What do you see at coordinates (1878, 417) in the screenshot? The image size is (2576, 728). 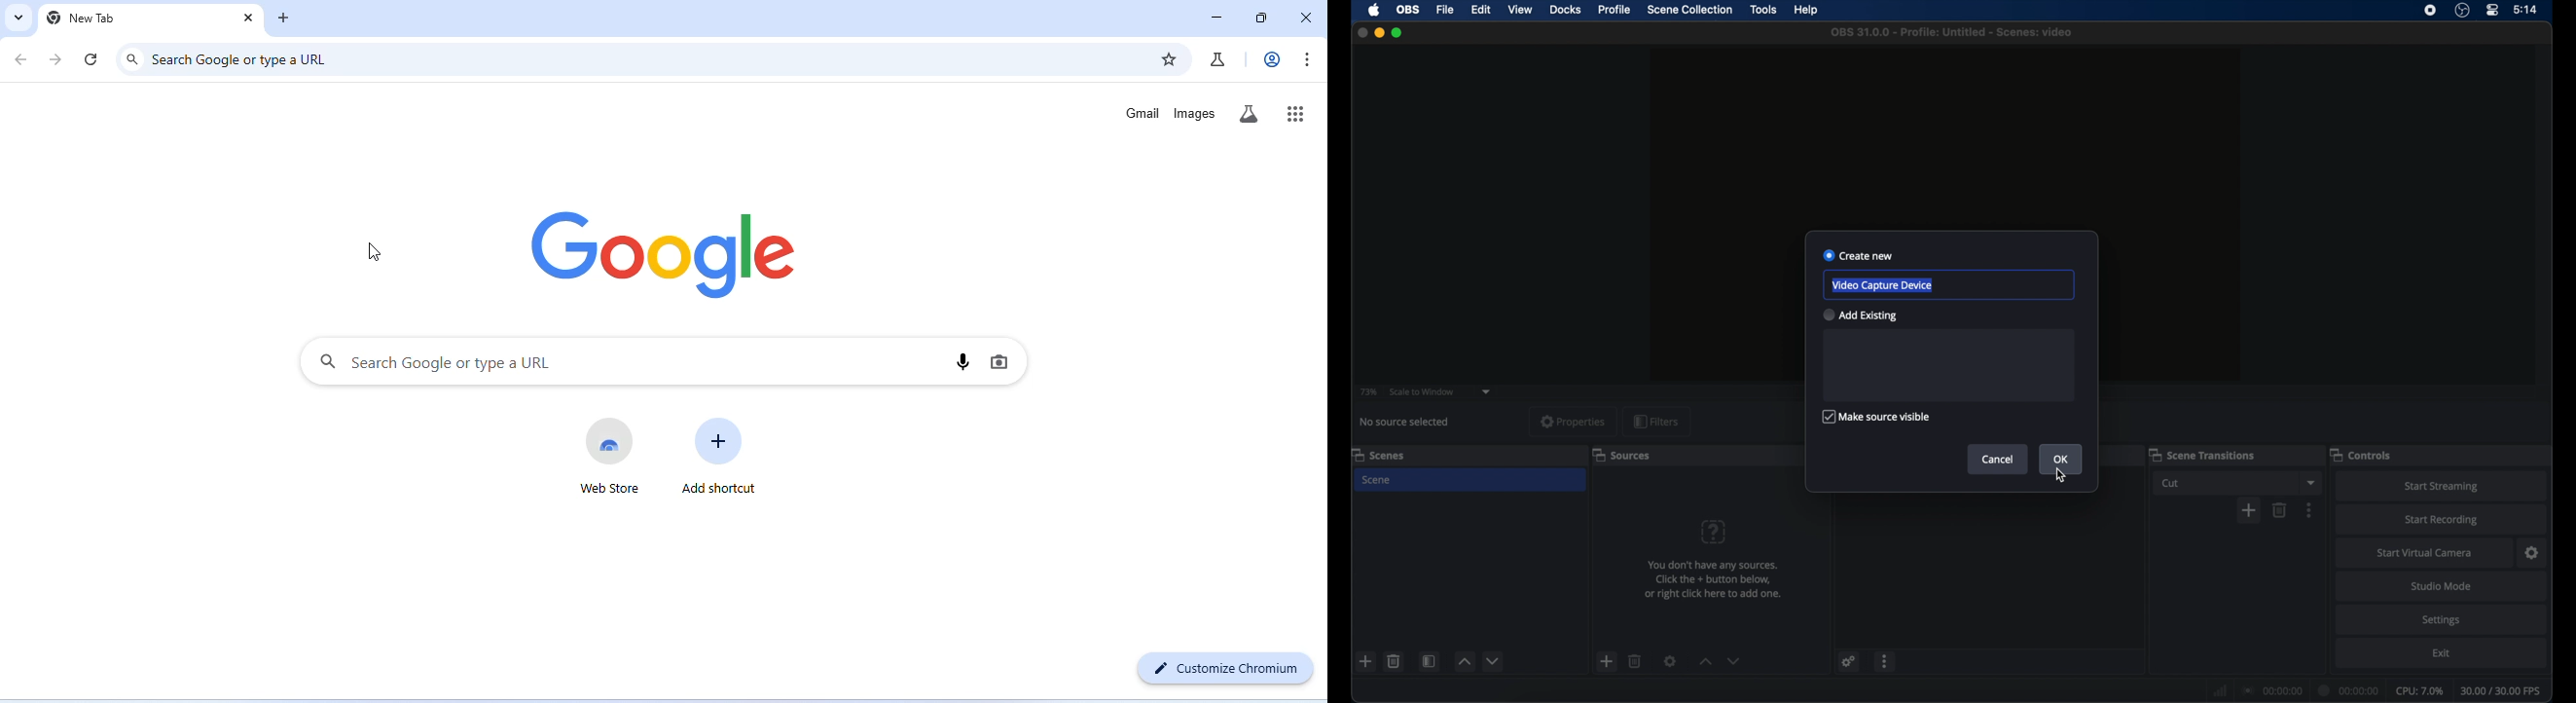 I see `make source visible` at bounding box center [1878, 417].